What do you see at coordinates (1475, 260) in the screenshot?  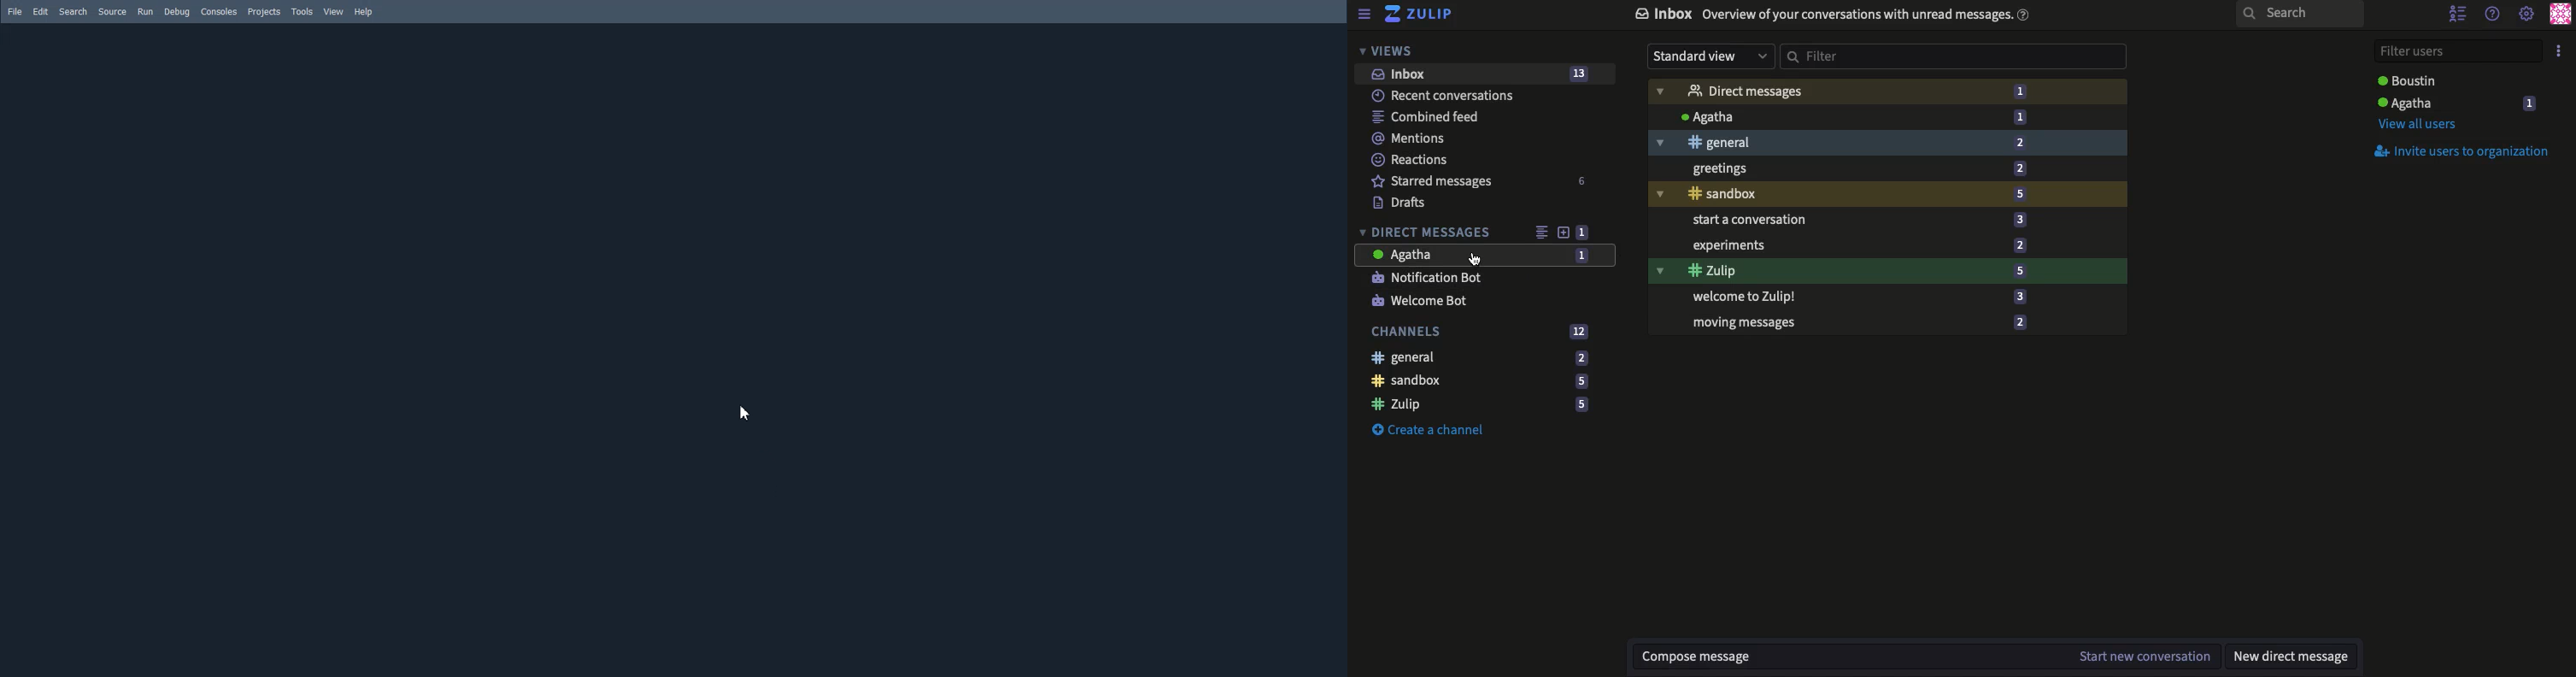 I see `cursor` at bounding box center [1475, 260].